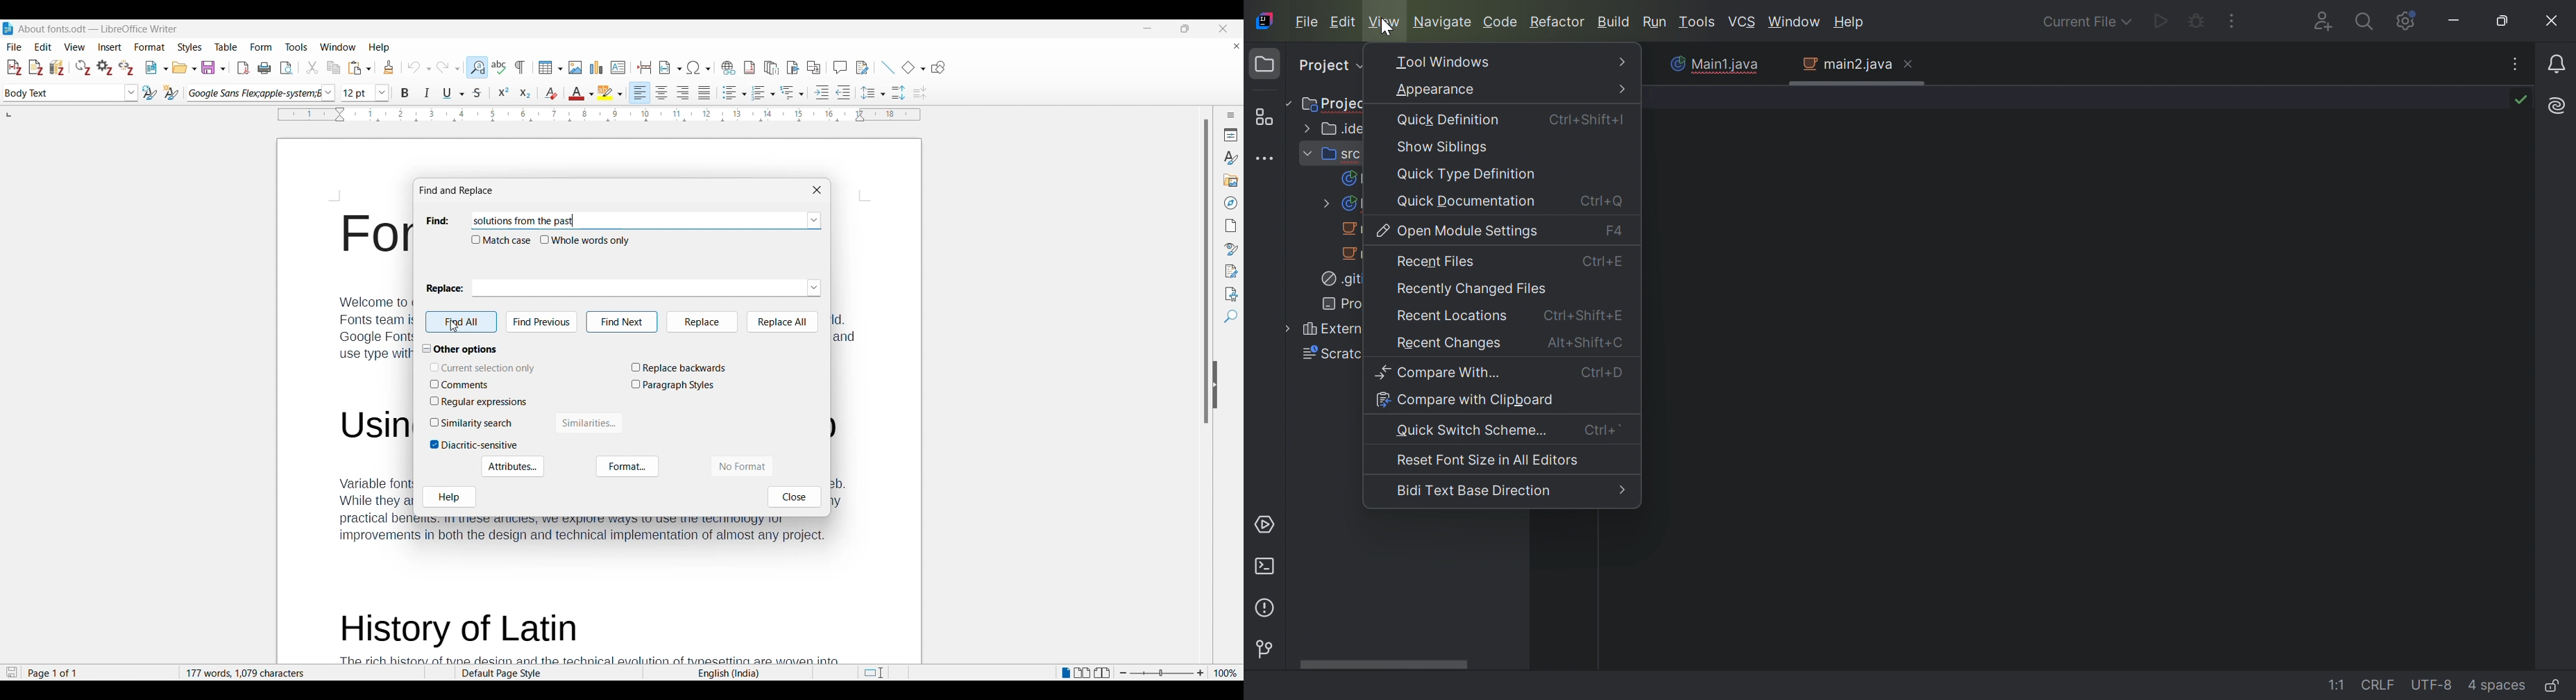 The height and width of the screenshot is (700, 2576). What do you see at coordinates (1381, 665) in the screenshot?
I see `Scroll bar` at bounding box center [1381, 665].